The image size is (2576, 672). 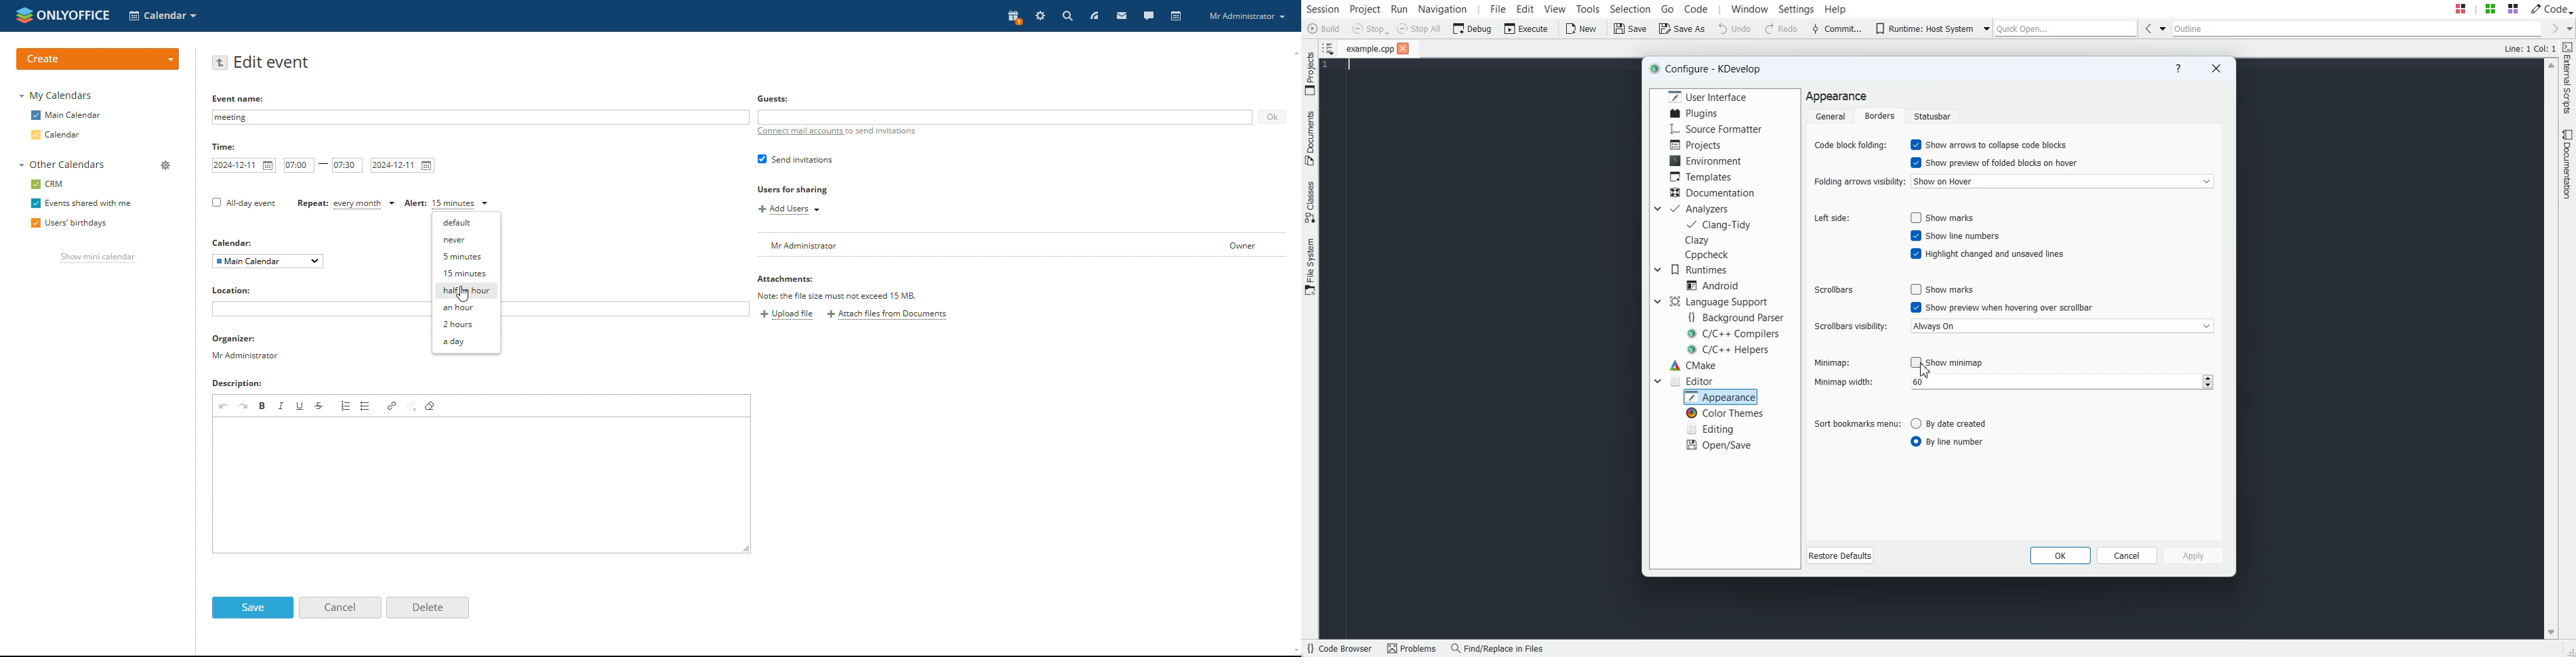 I want to click on Enable show marks, so click(x=1946, y=218).